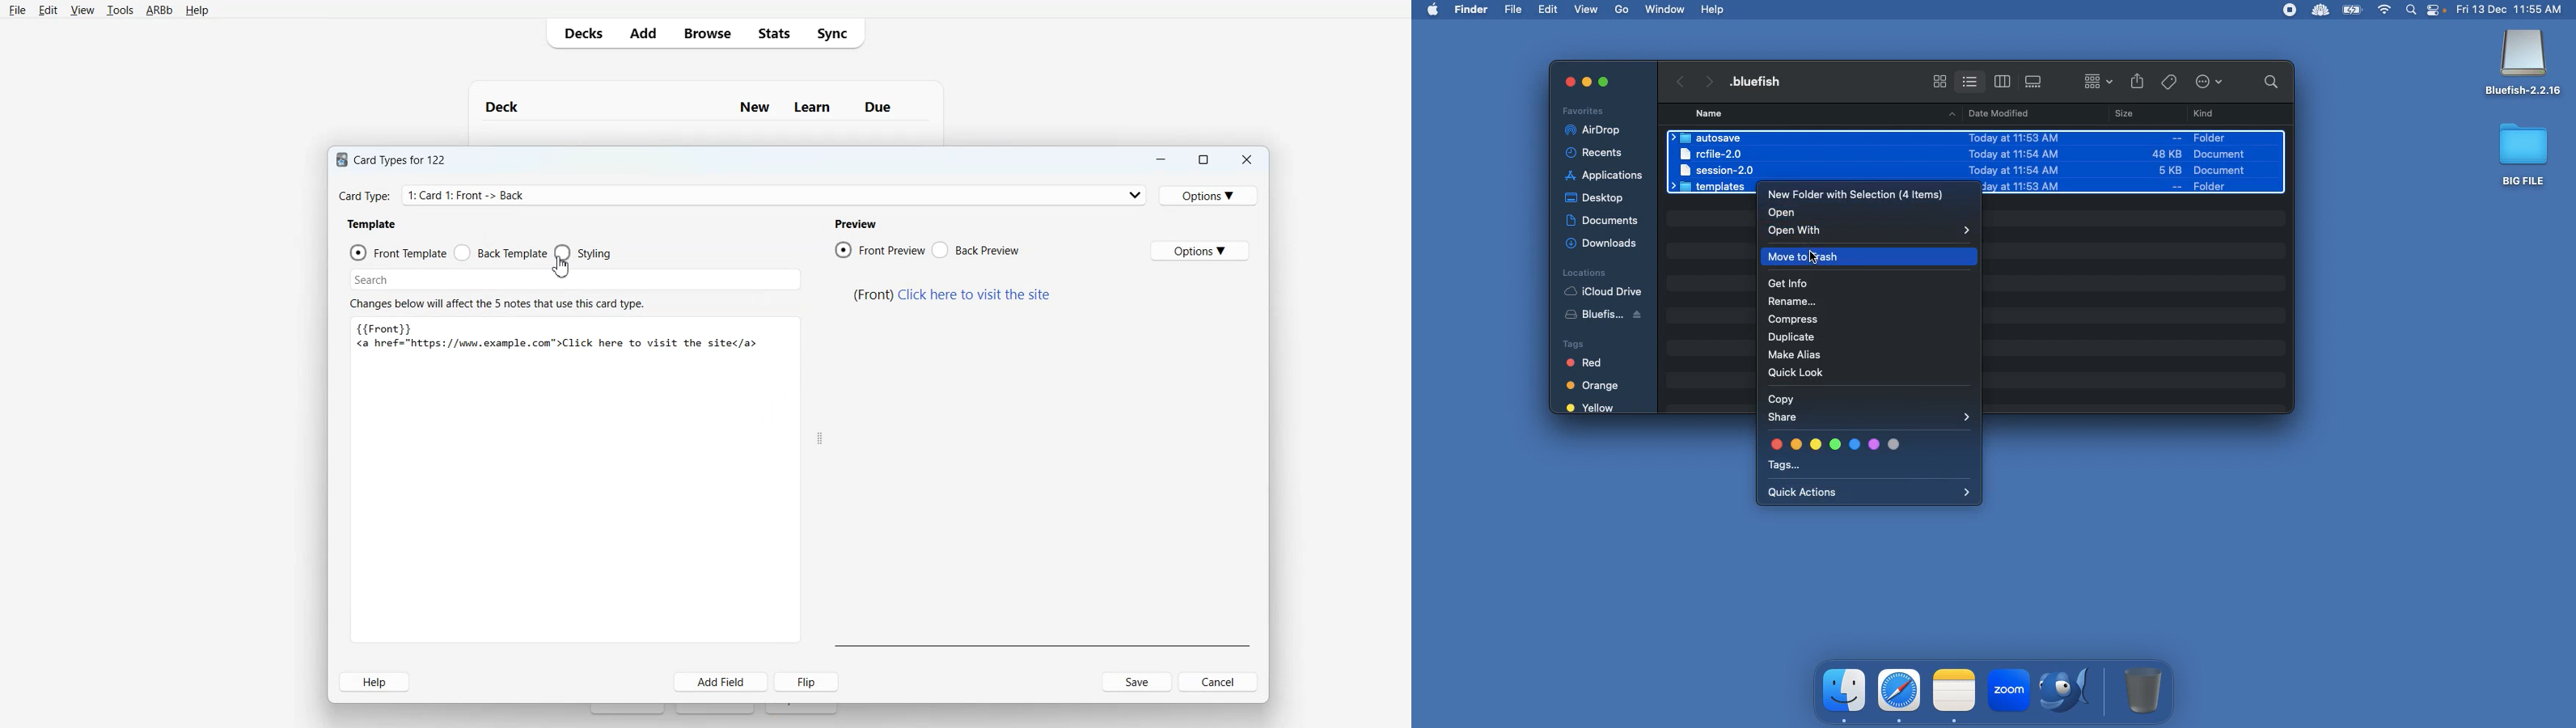 The image size is (2576, 728). What do you see at coordinates (740, 196) in the screenshot?
I see `Card Type` at bounding box center [740, 196].